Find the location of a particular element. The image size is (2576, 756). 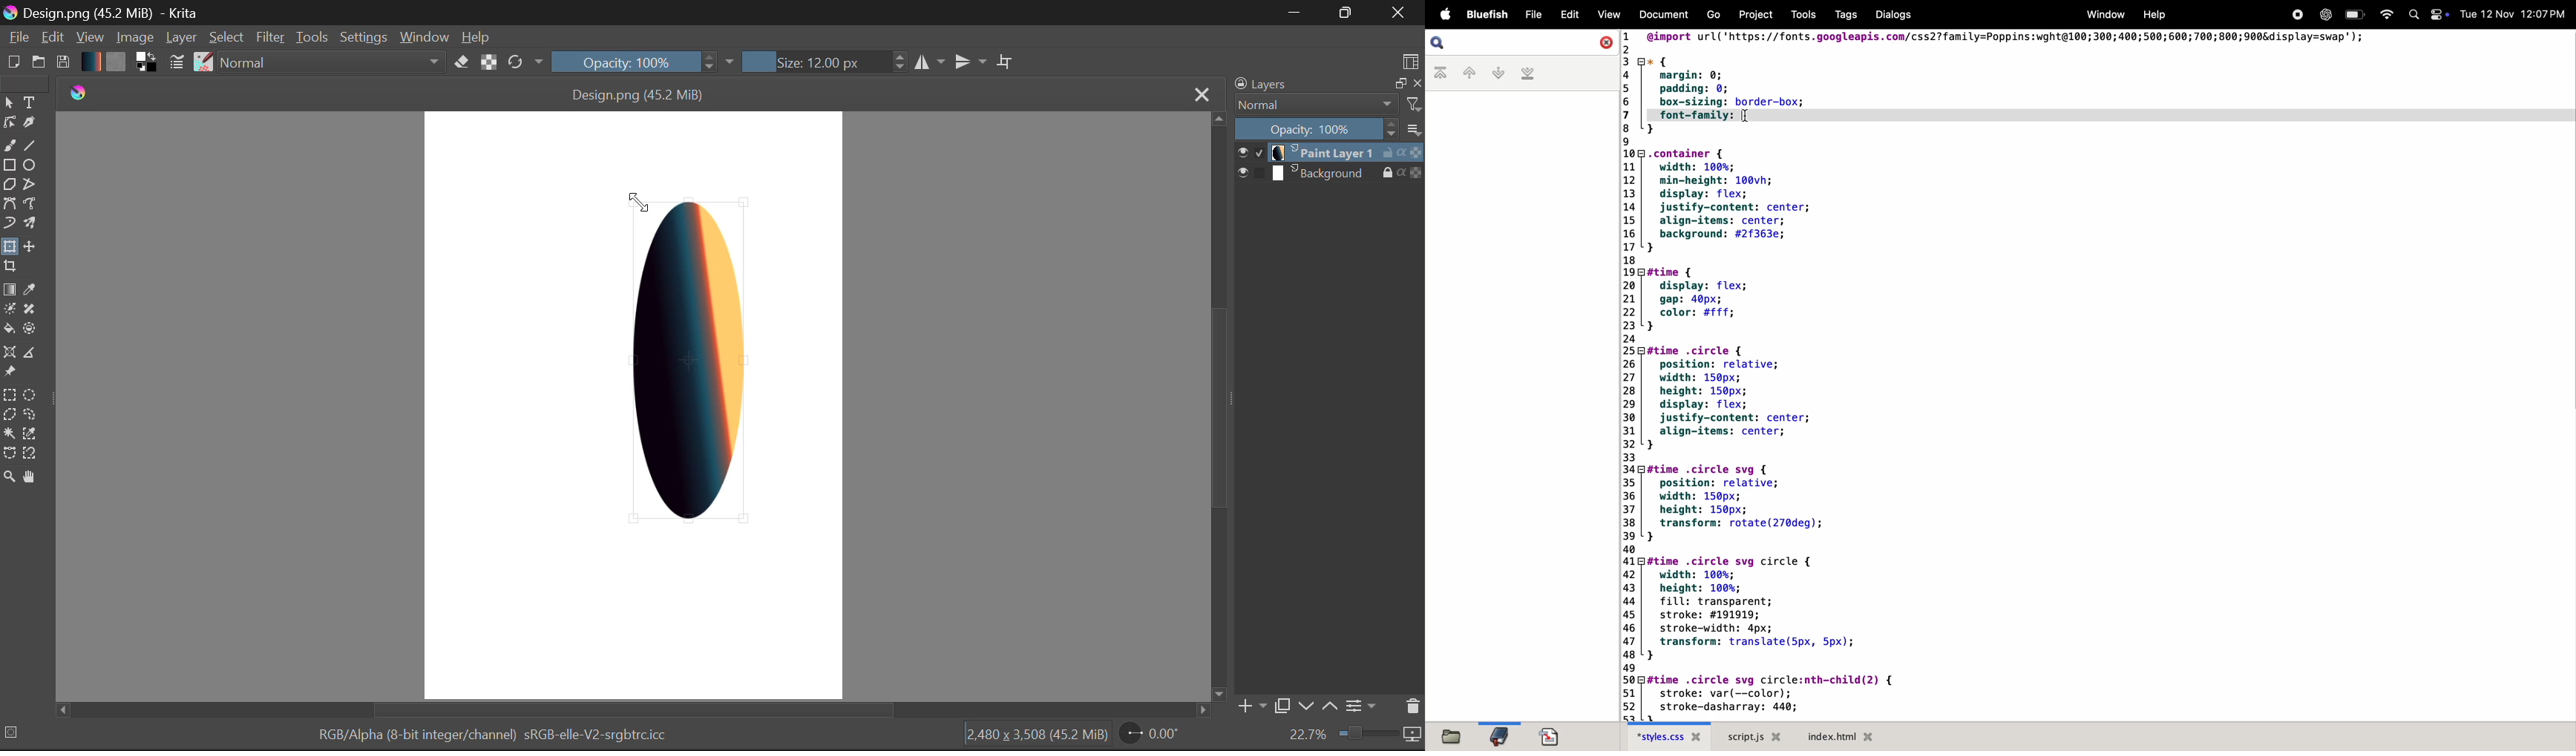

tags is located at coordinates (1842, 15).